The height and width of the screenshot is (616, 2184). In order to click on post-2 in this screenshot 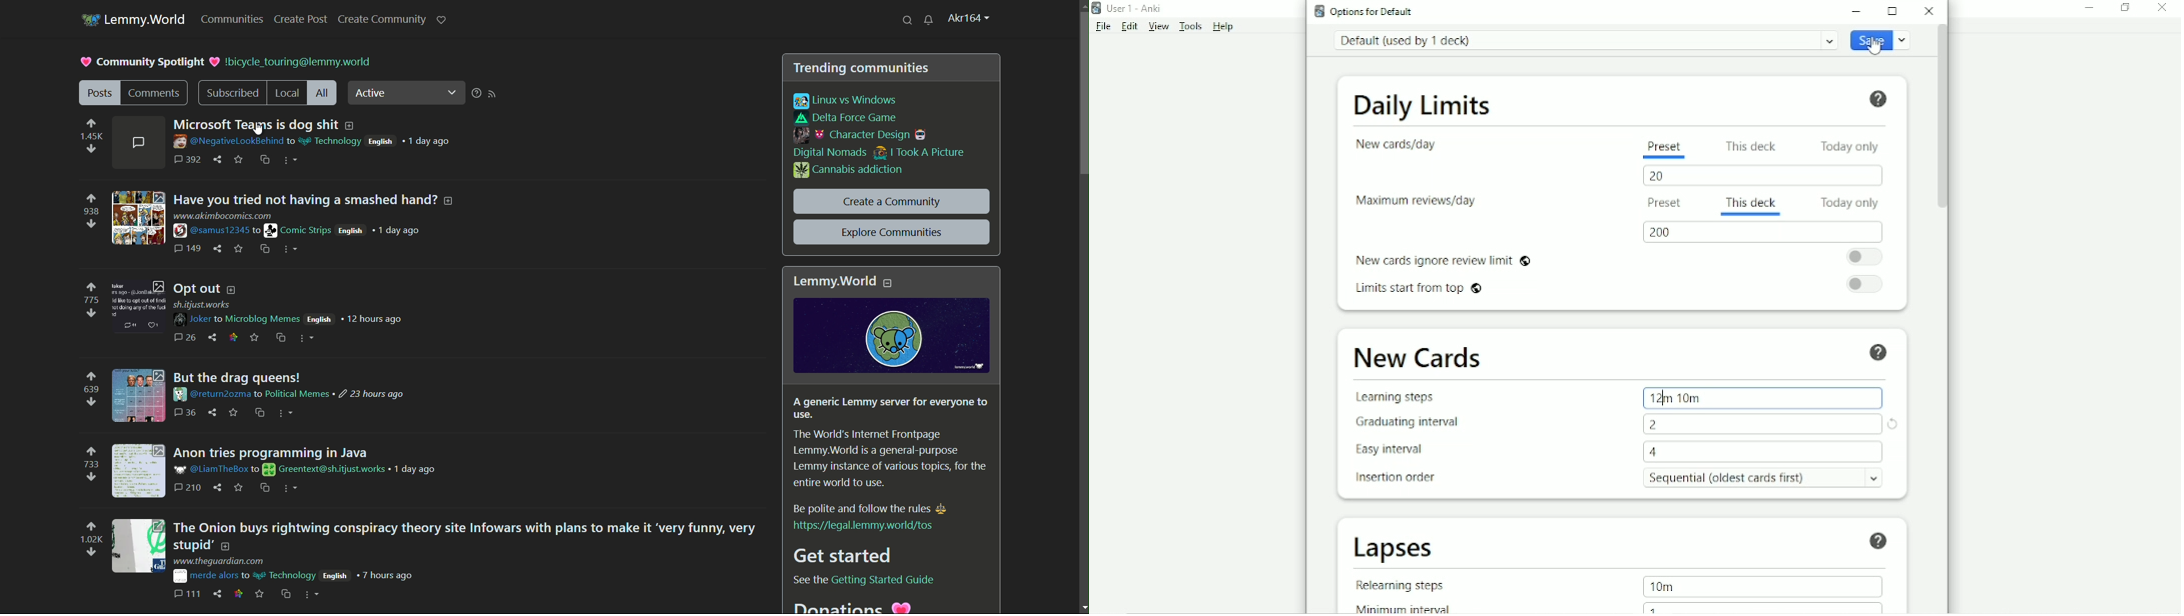, I will do `click(320, 198)`.